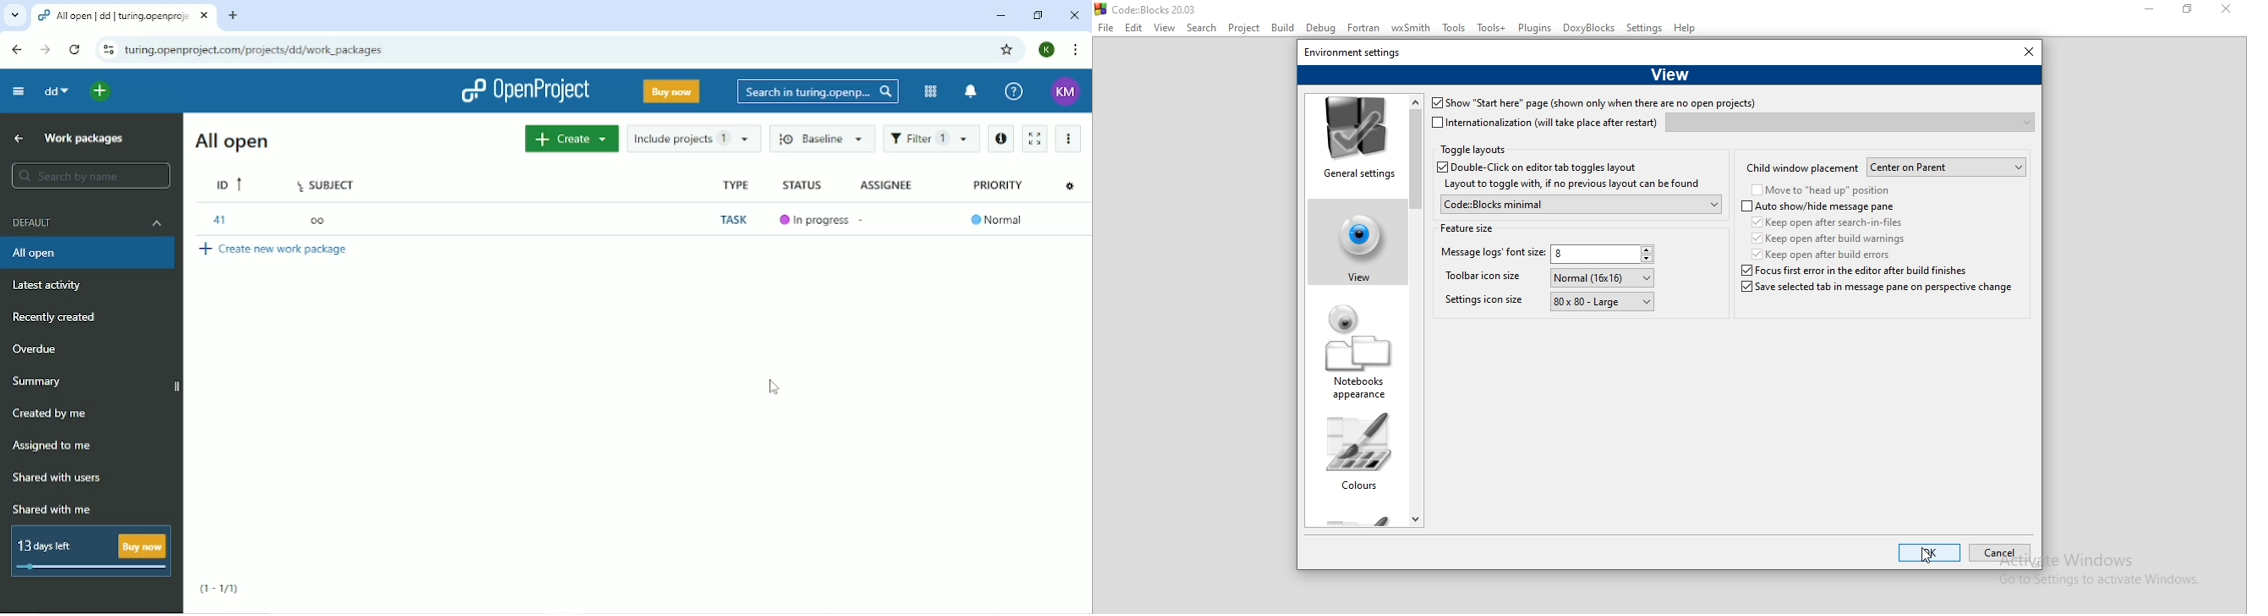  Describe the element at coordinates (1590, 29) in the screenshot. I see `DoxyBlocks` at that location.